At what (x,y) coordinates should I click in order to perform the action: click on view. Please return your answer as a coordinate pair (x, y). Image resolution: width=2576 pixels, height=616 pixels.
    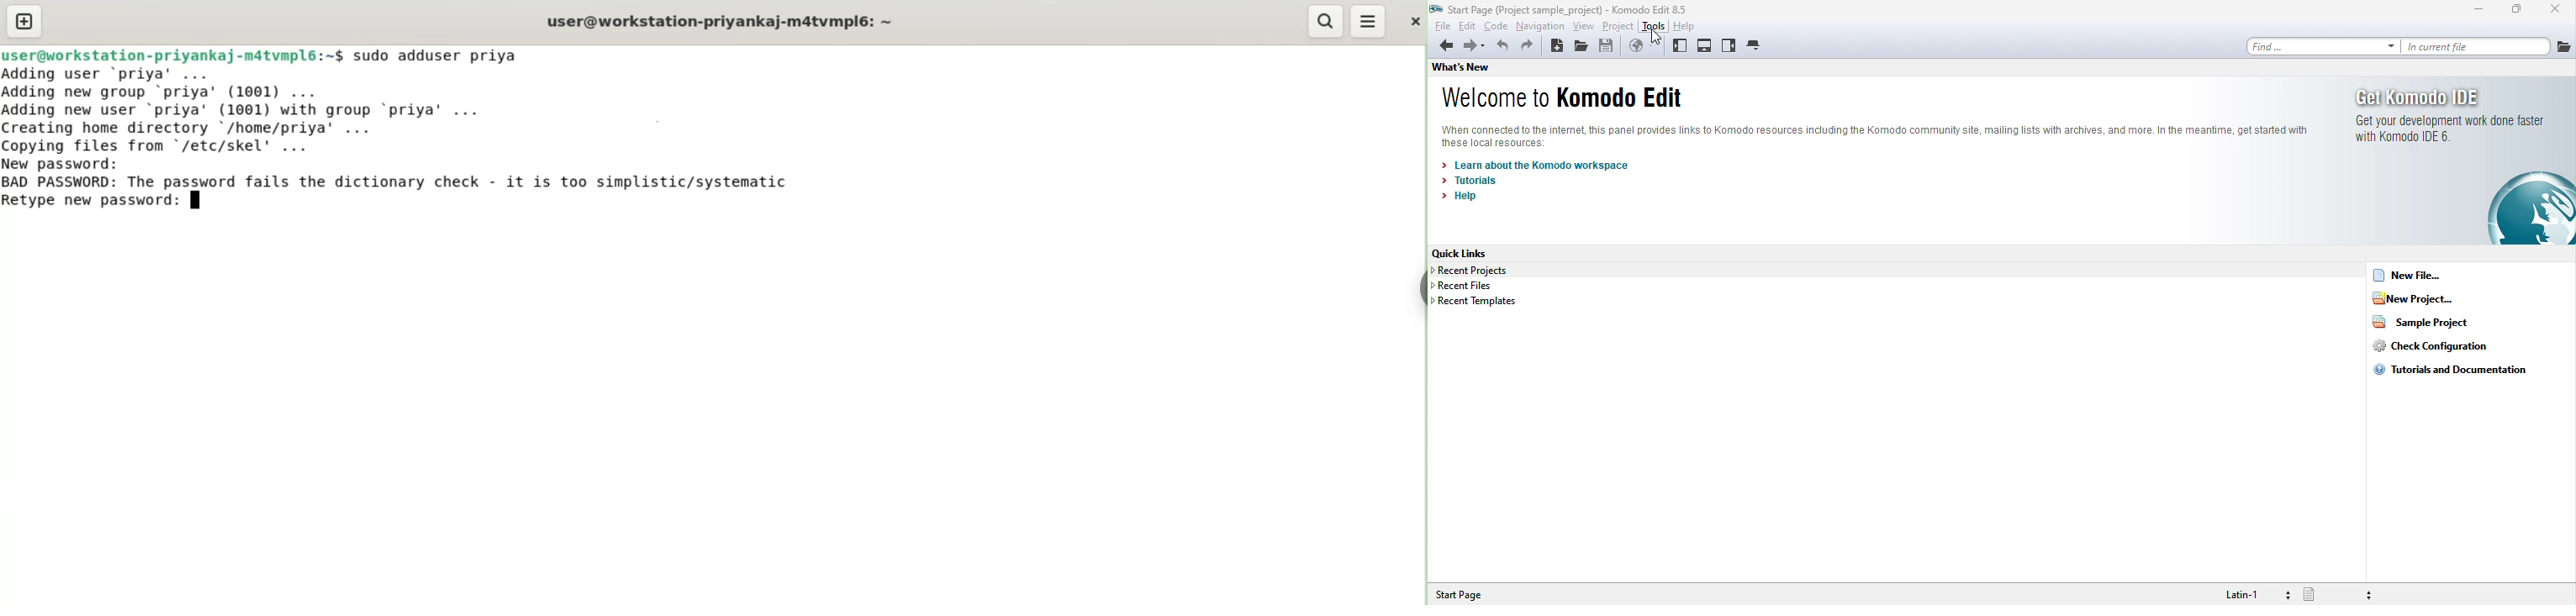
    Looking at the image, I should click on (1585, 27).